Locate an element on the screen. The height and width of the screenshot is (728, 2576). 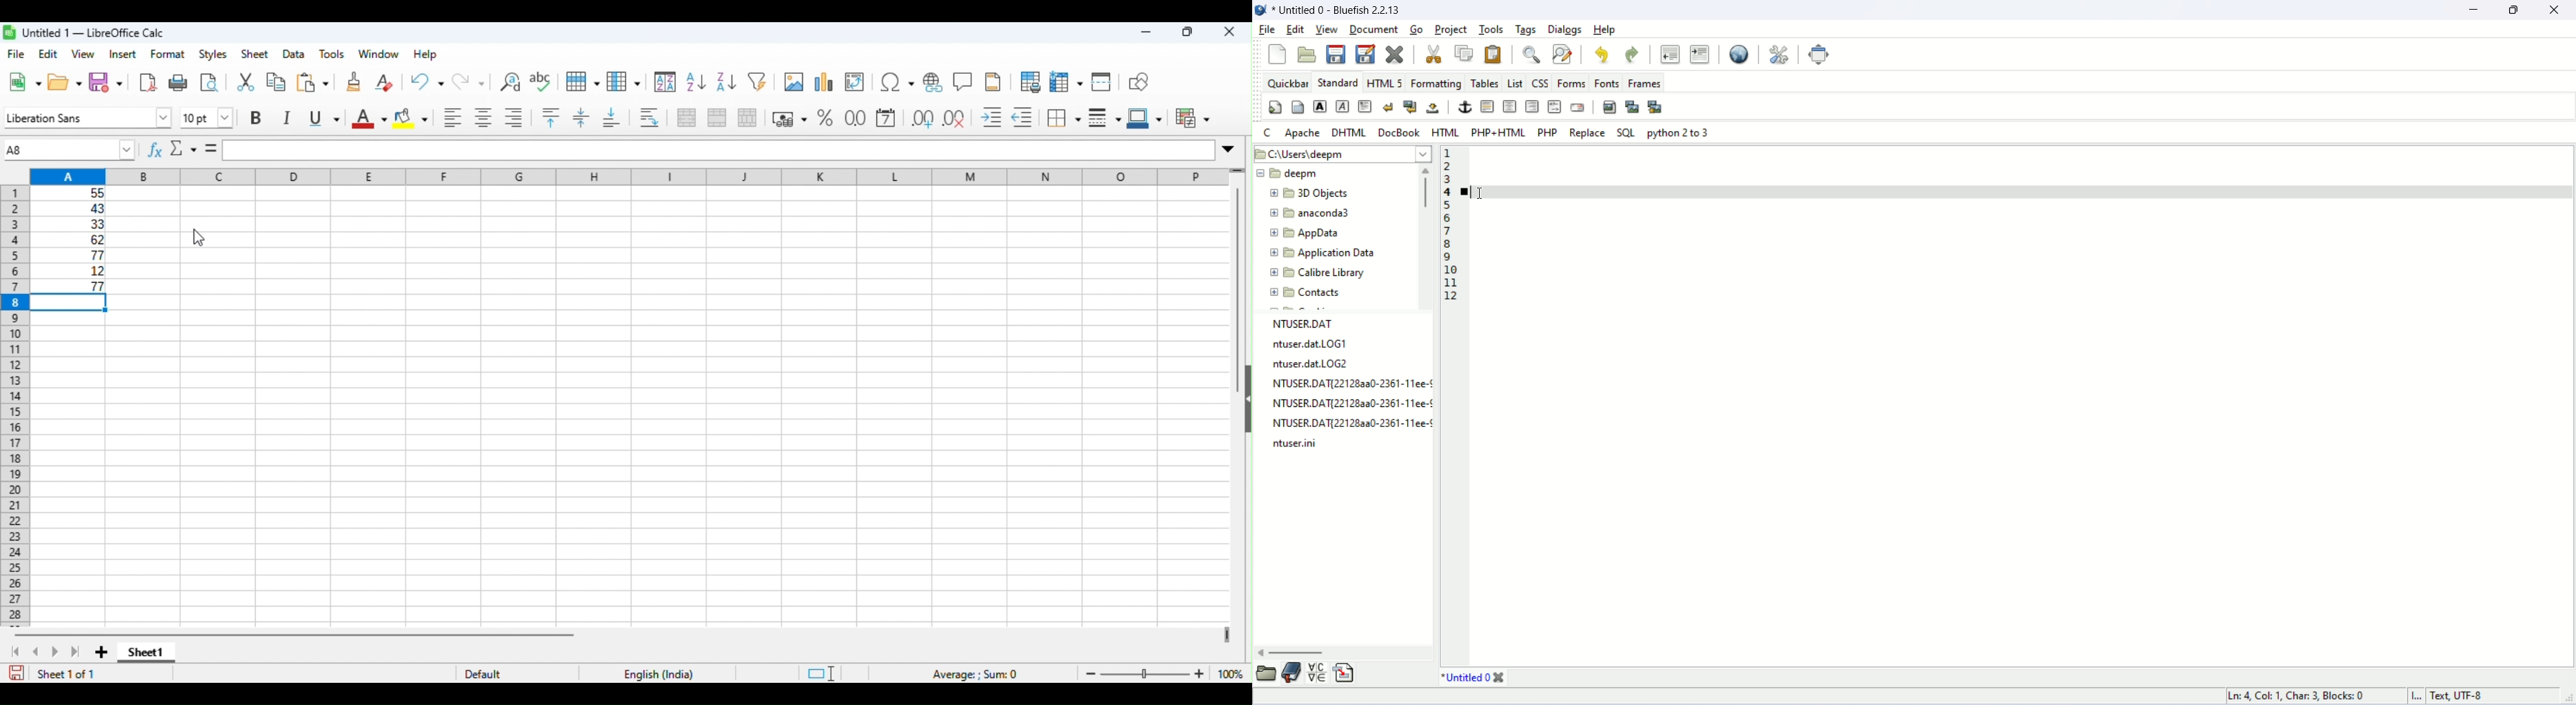
background color is located at coordinates (411, 118).